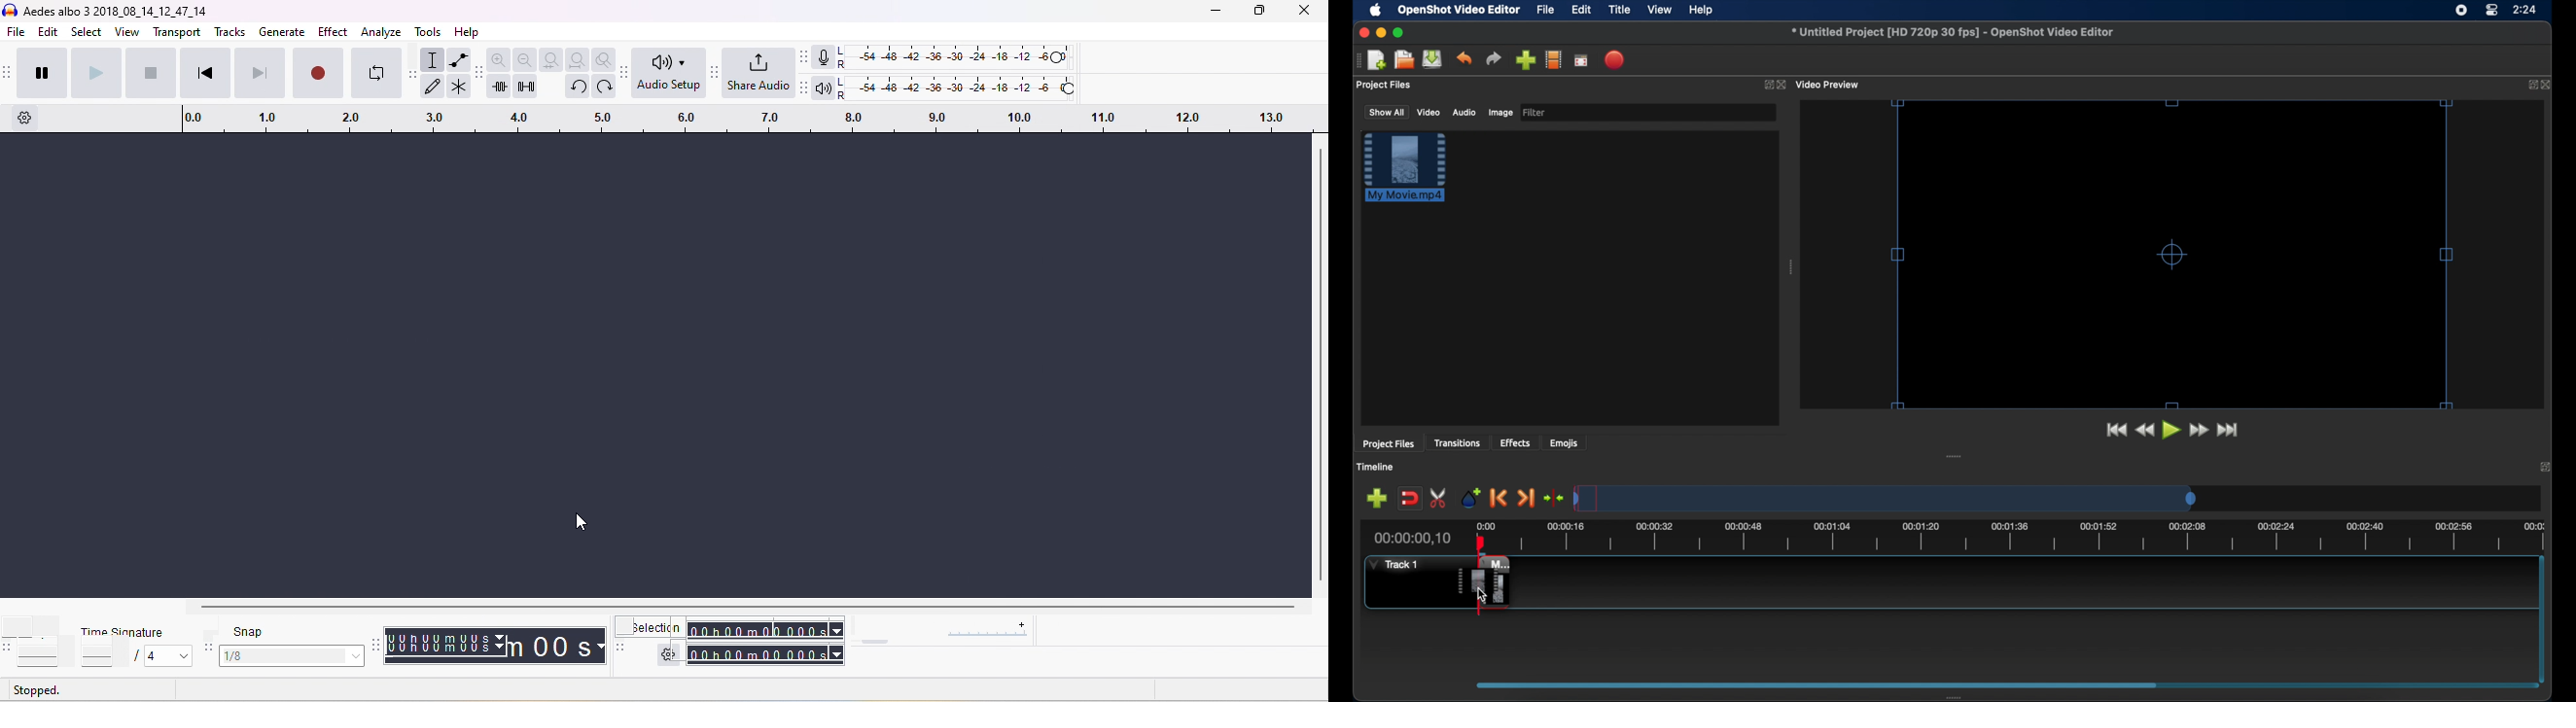  I want to click on silence the selection, so click(529, 89).